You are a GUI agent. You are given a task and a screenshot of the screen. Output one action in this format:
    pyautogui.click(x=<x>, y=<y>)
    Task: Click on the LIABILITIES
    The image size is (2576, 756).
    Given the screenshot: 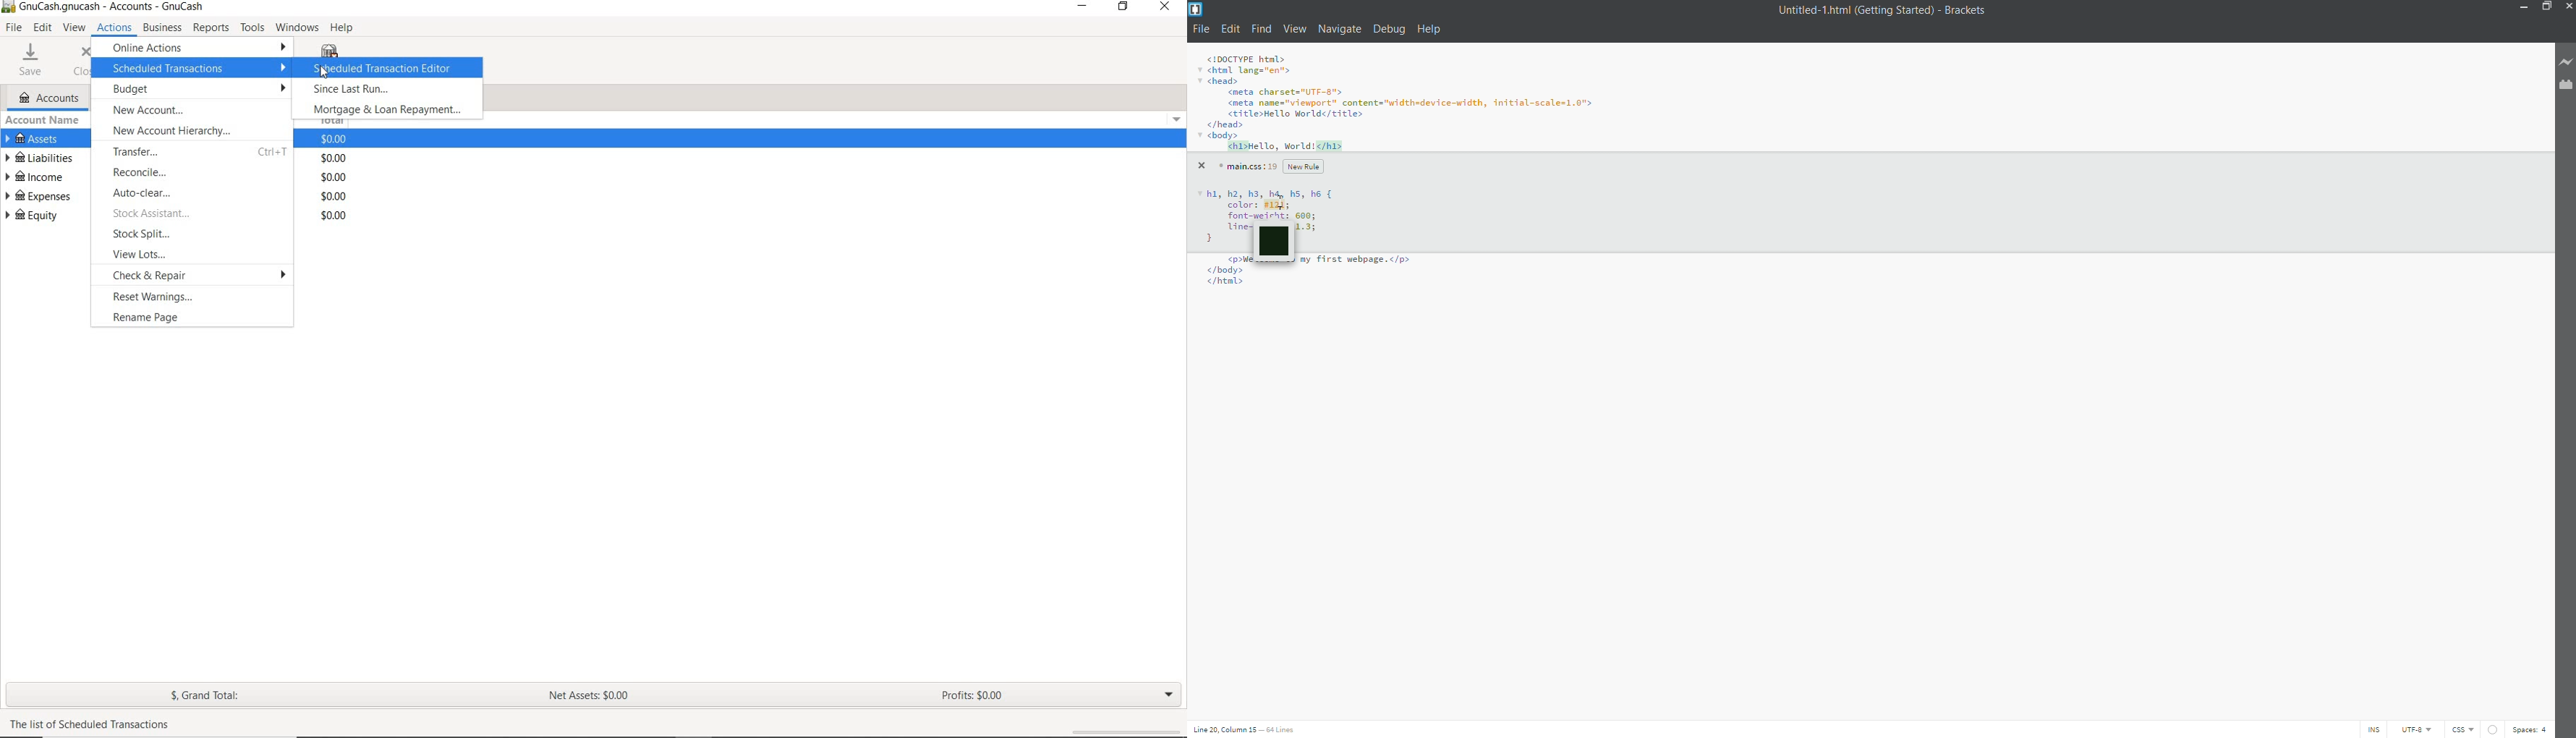 What is the action you would take?
    pyautogui.click(x=39, y=157)
    